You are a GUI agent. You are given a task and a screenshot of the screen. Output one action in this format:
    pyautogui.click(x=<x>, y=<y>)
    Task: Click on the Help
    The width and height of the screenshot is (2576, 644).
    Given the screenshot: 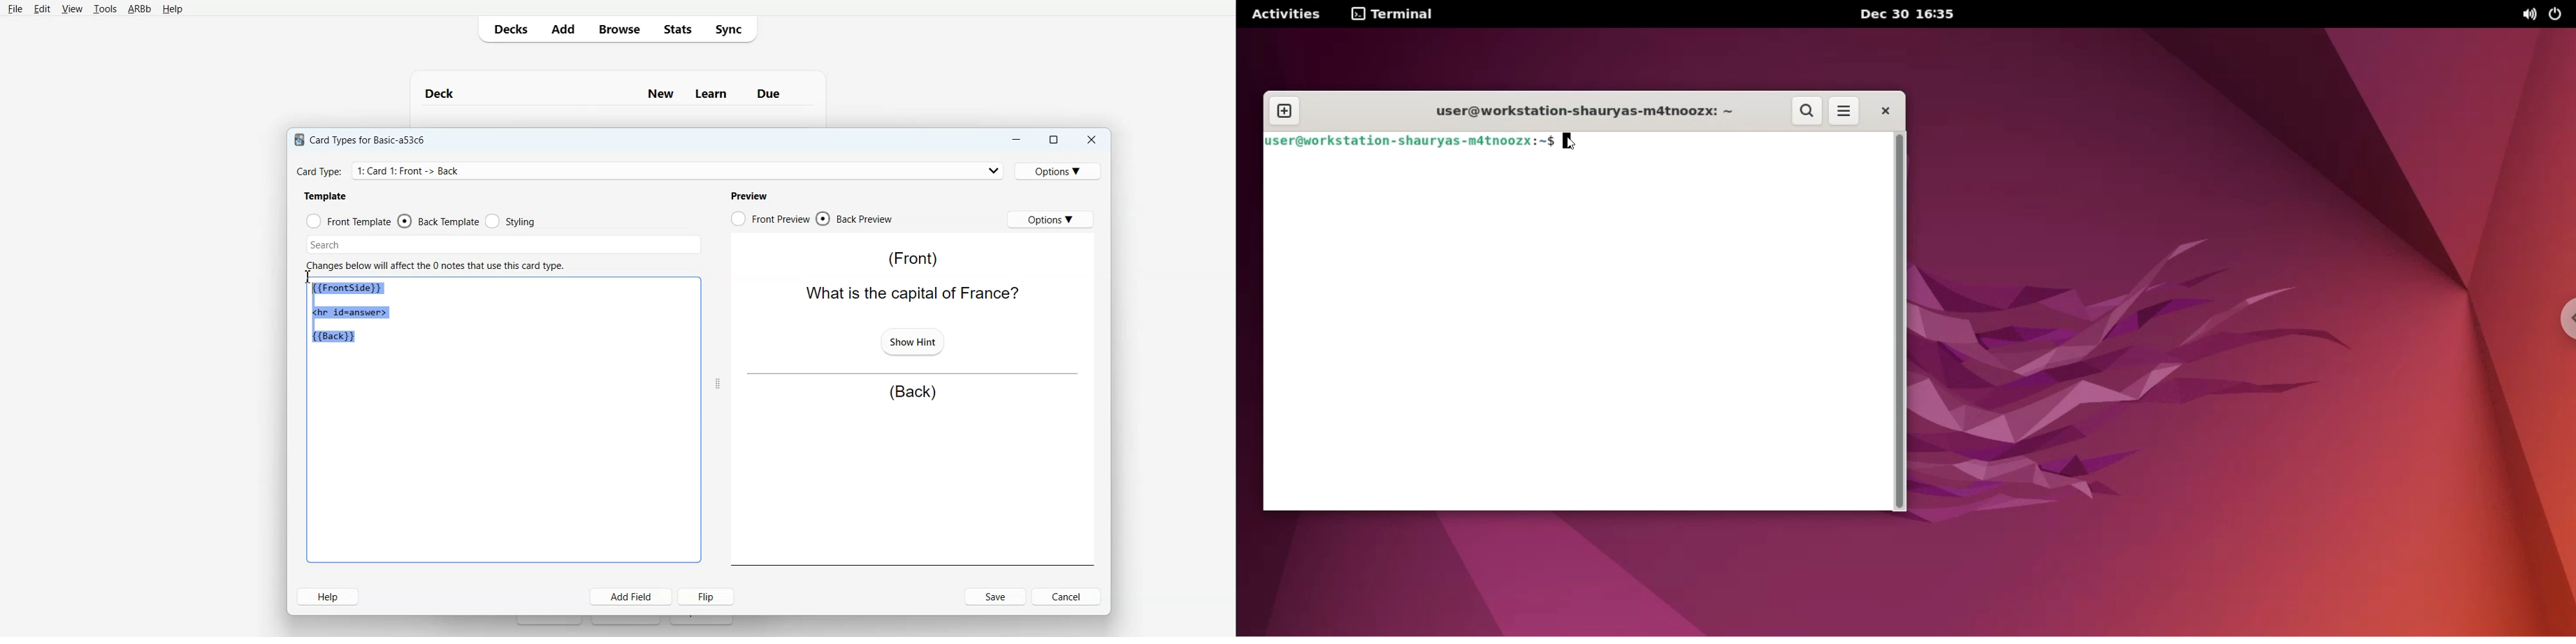 What is the action you would take?
    pyautogui.click(x=173, y=10)
    